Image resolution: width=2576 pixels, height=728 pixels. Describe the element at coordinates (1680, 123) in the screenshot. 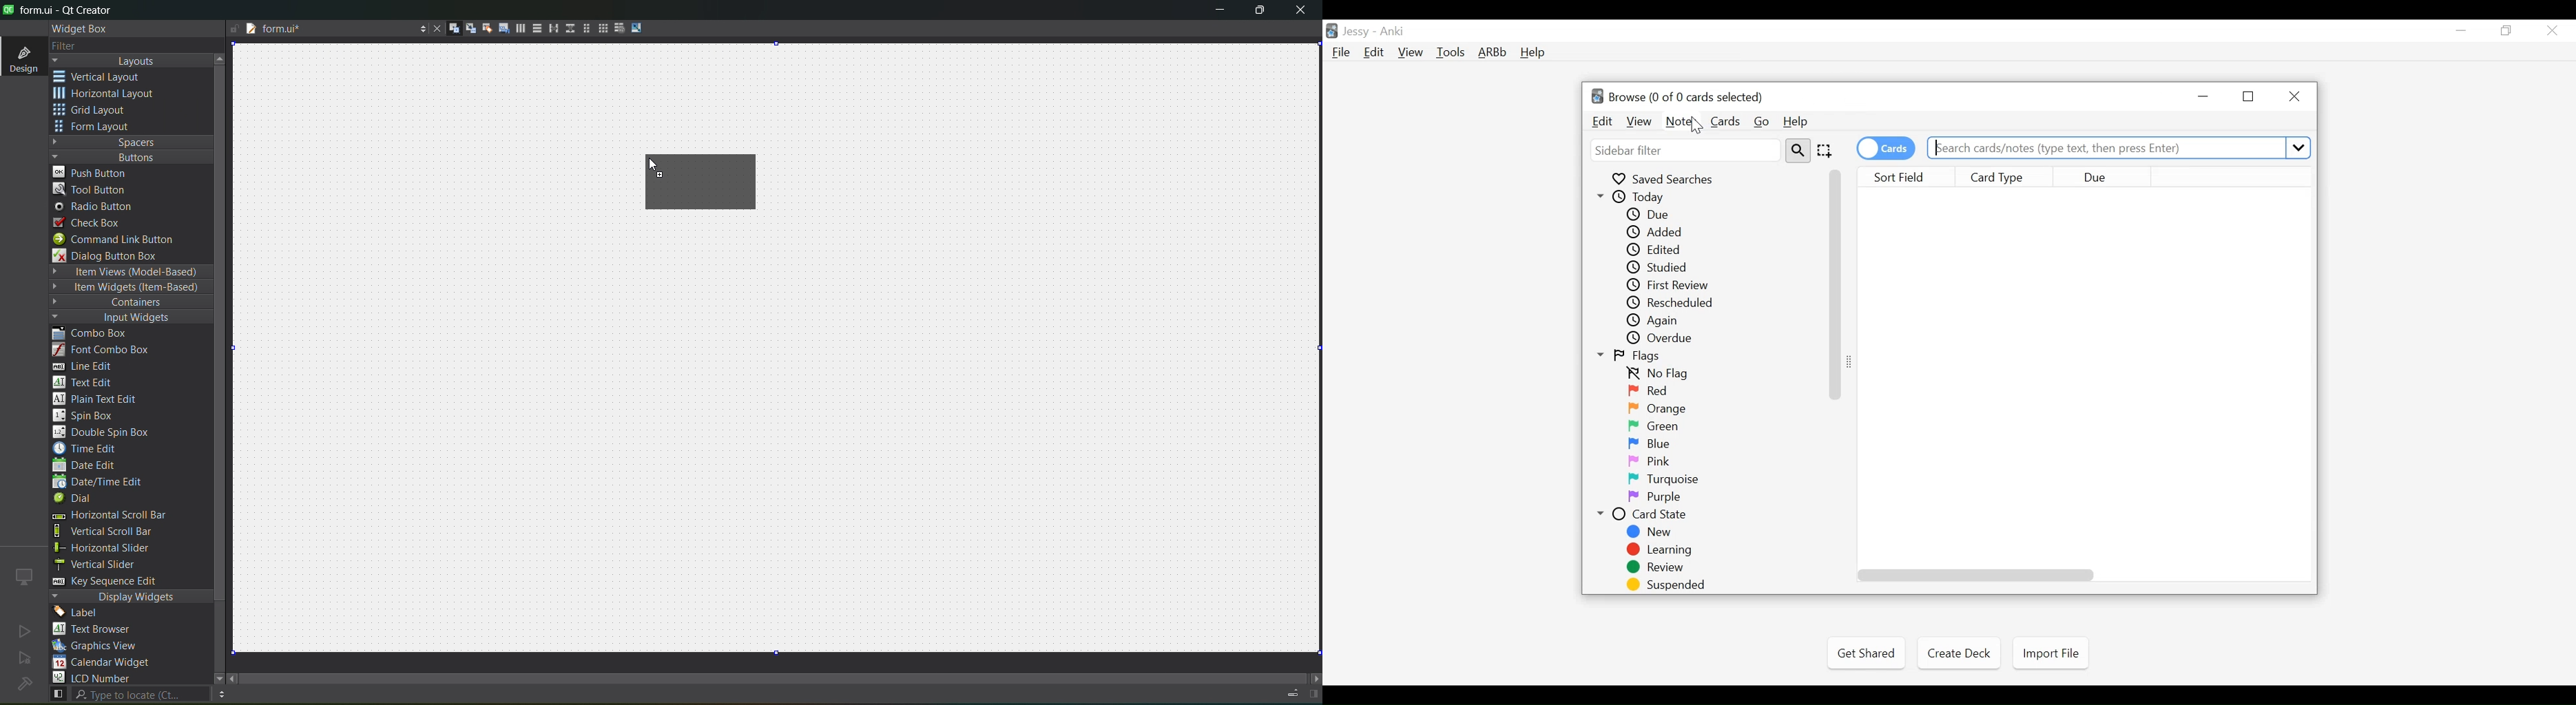

I see `Note` at that location.